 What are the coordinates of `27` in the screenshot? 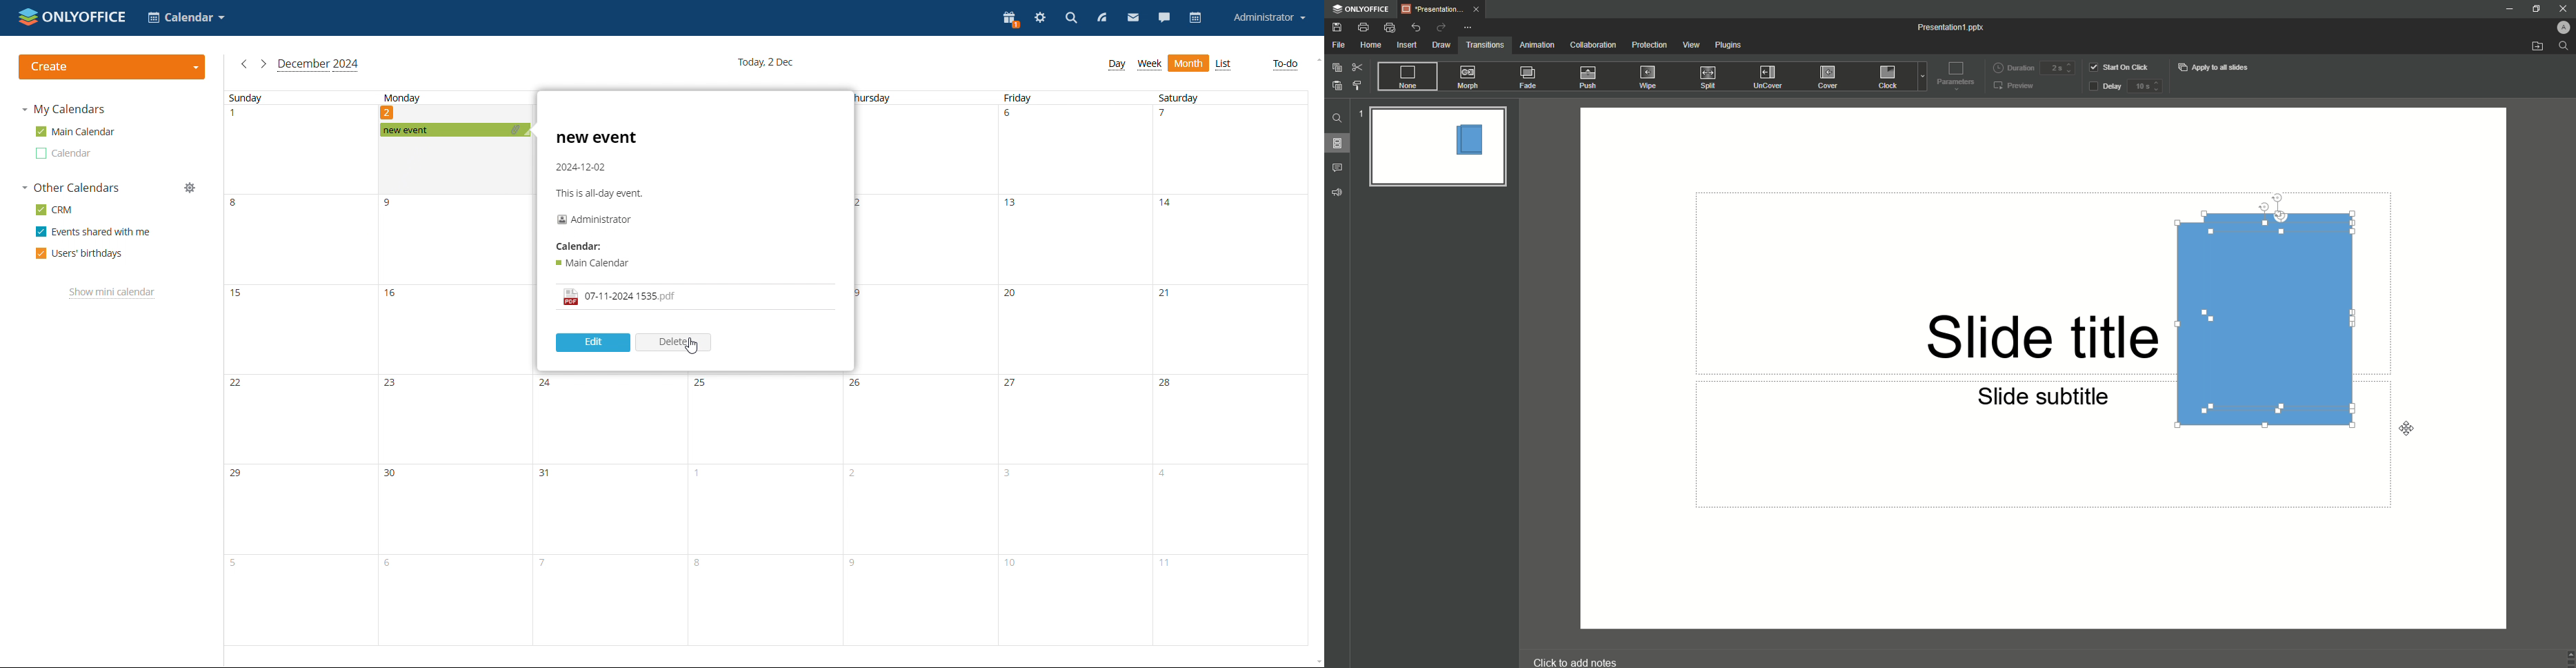 It's located at (1012, 383).